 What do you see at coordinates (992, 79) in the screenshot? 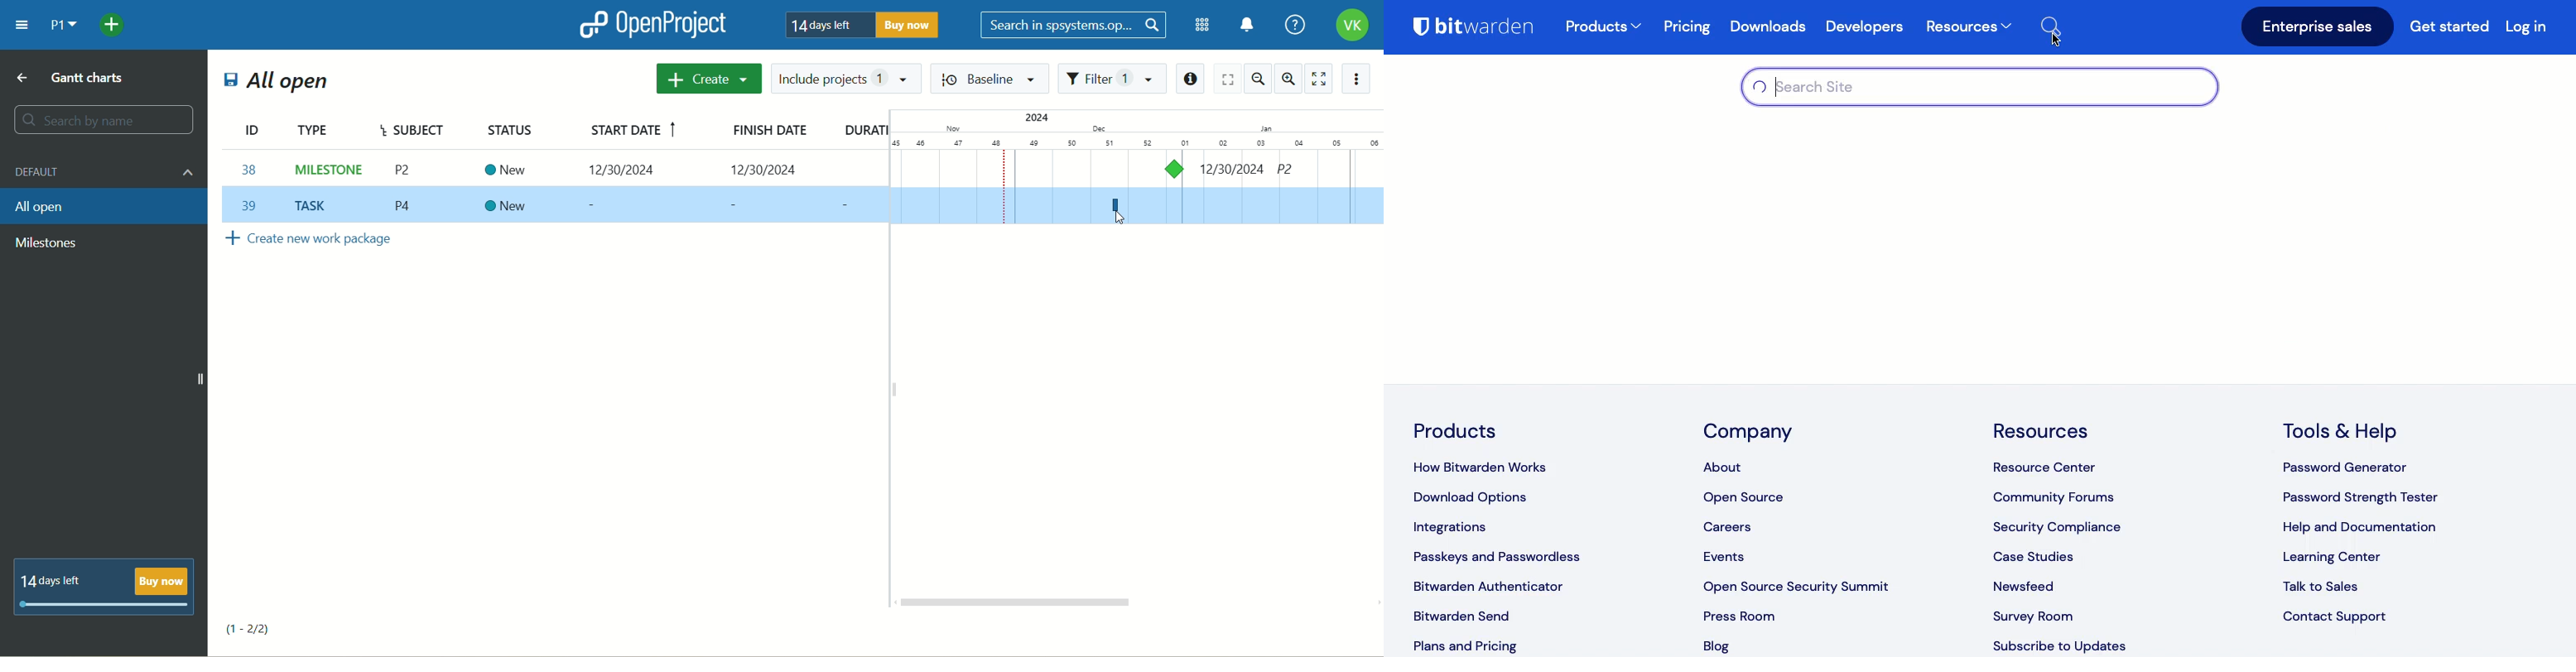
I see `baseline` at bounding box center [992, 79].